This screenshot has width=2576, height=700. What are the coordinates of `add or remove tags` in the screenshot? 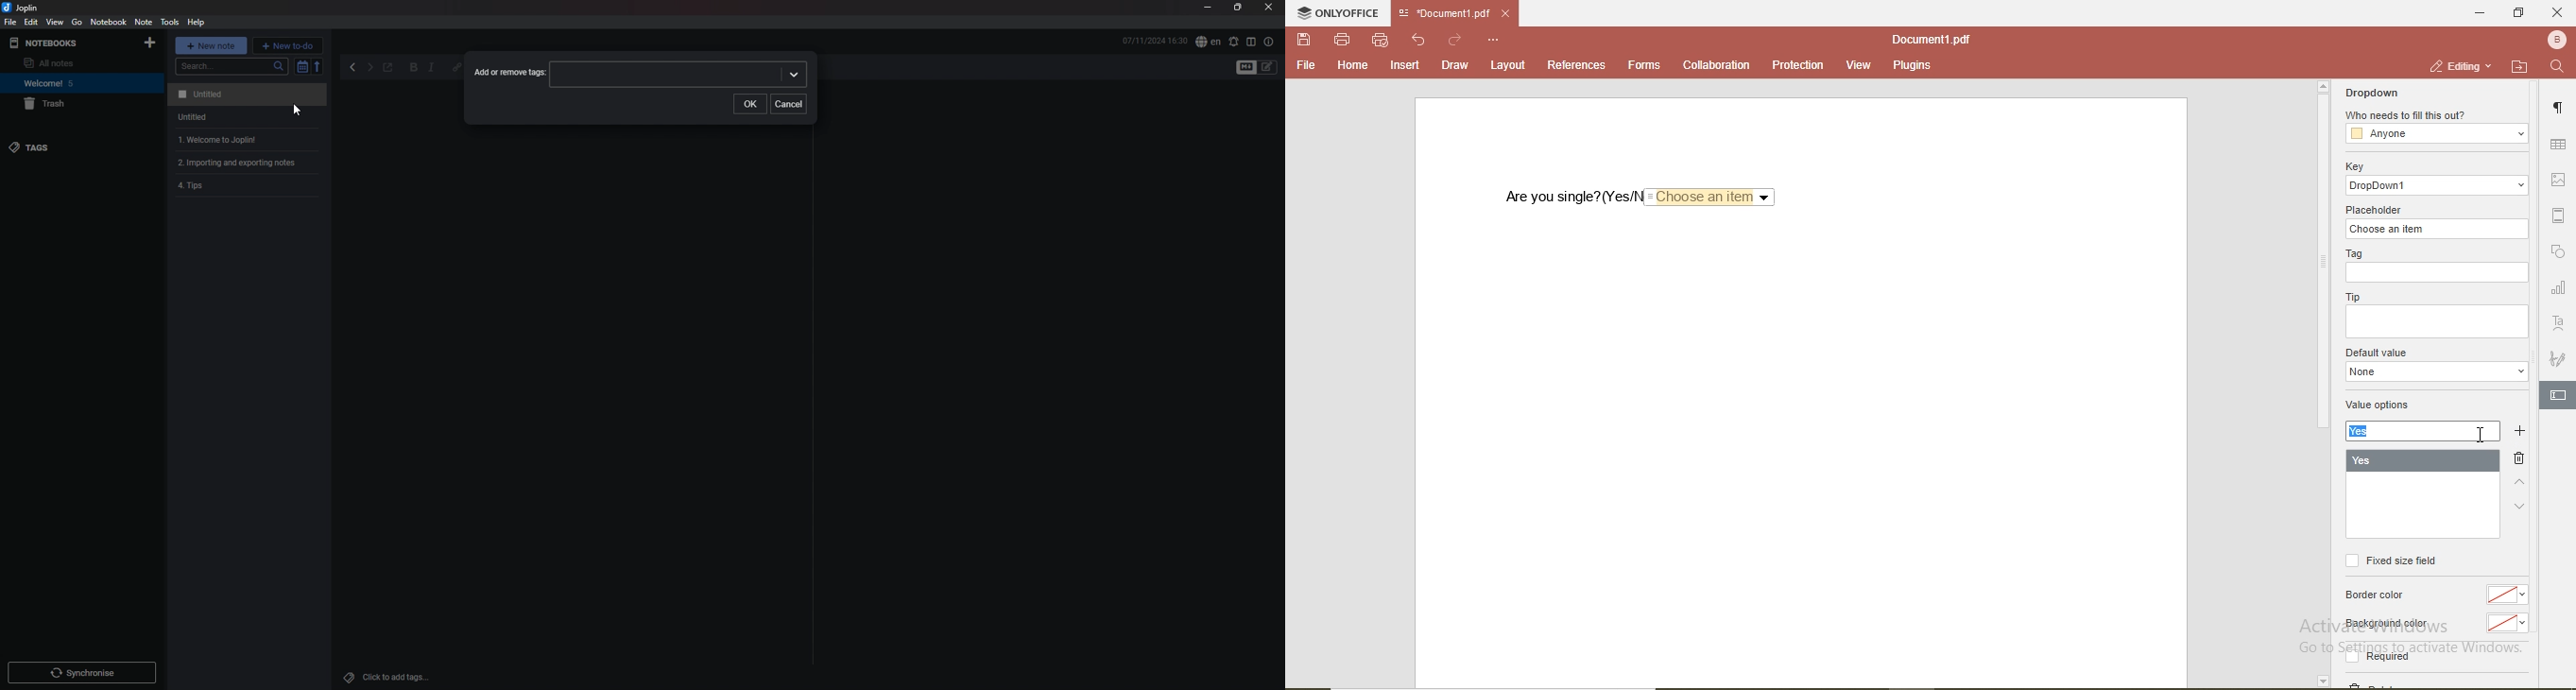 It's located at (510, 74).